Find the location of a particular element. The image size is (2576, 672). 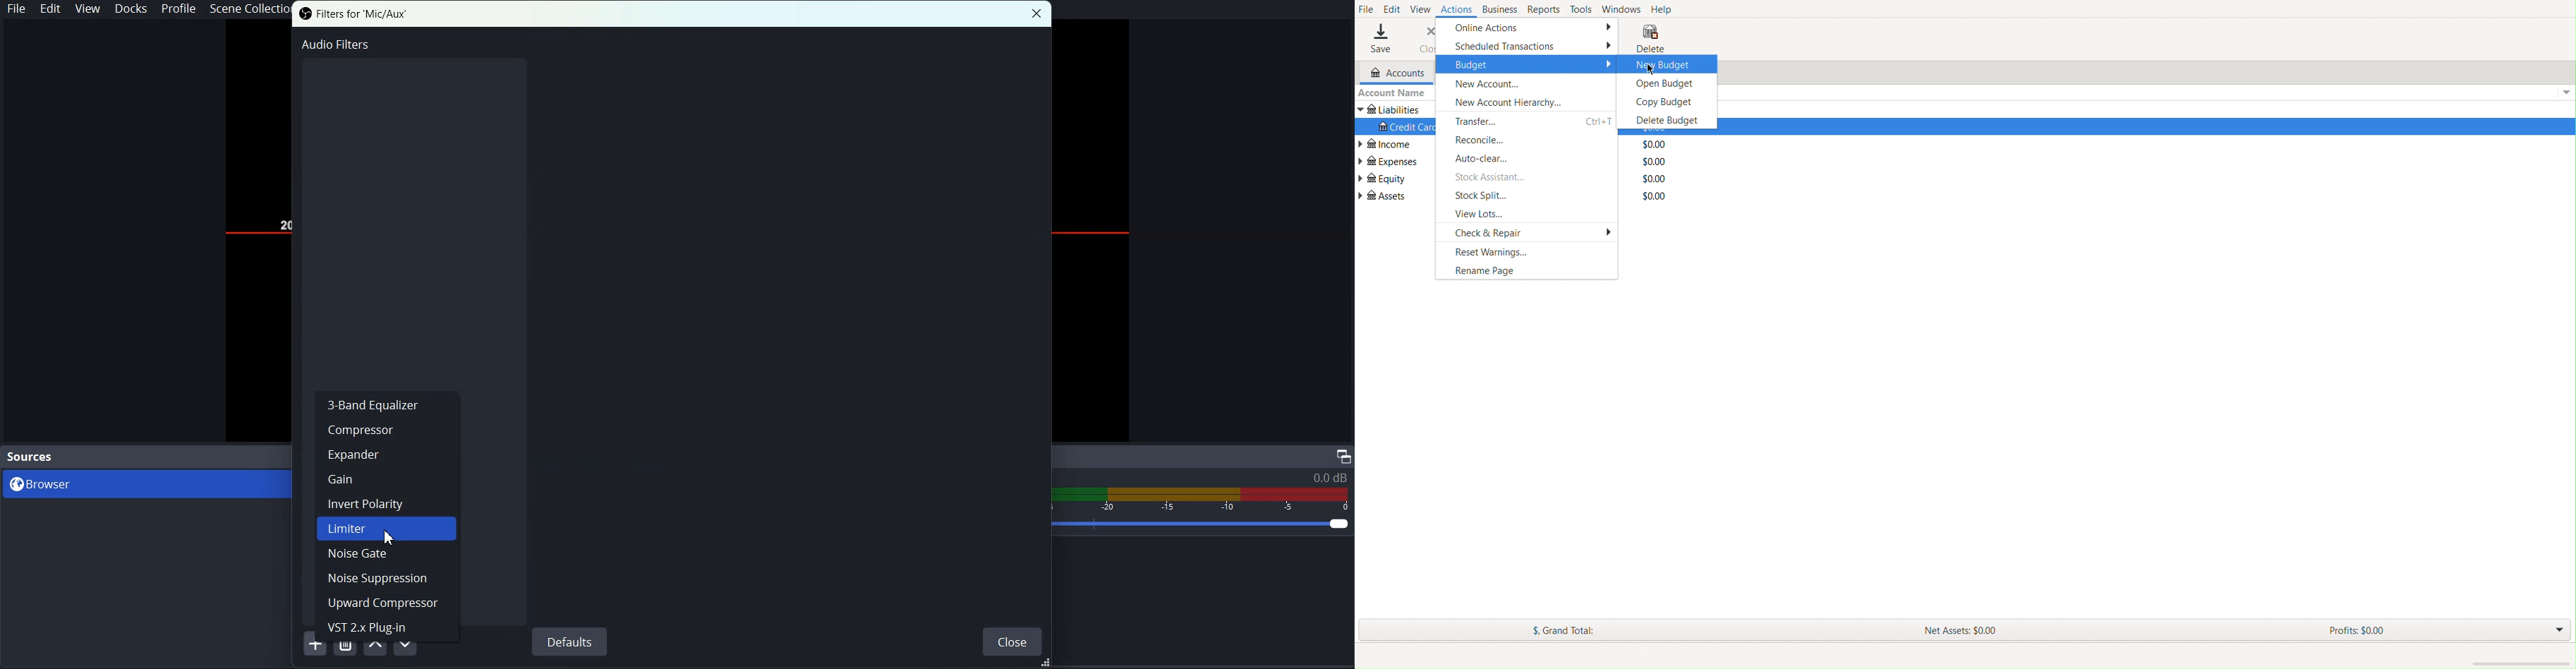

Upward Compressor is located at coordinates (388, 604).